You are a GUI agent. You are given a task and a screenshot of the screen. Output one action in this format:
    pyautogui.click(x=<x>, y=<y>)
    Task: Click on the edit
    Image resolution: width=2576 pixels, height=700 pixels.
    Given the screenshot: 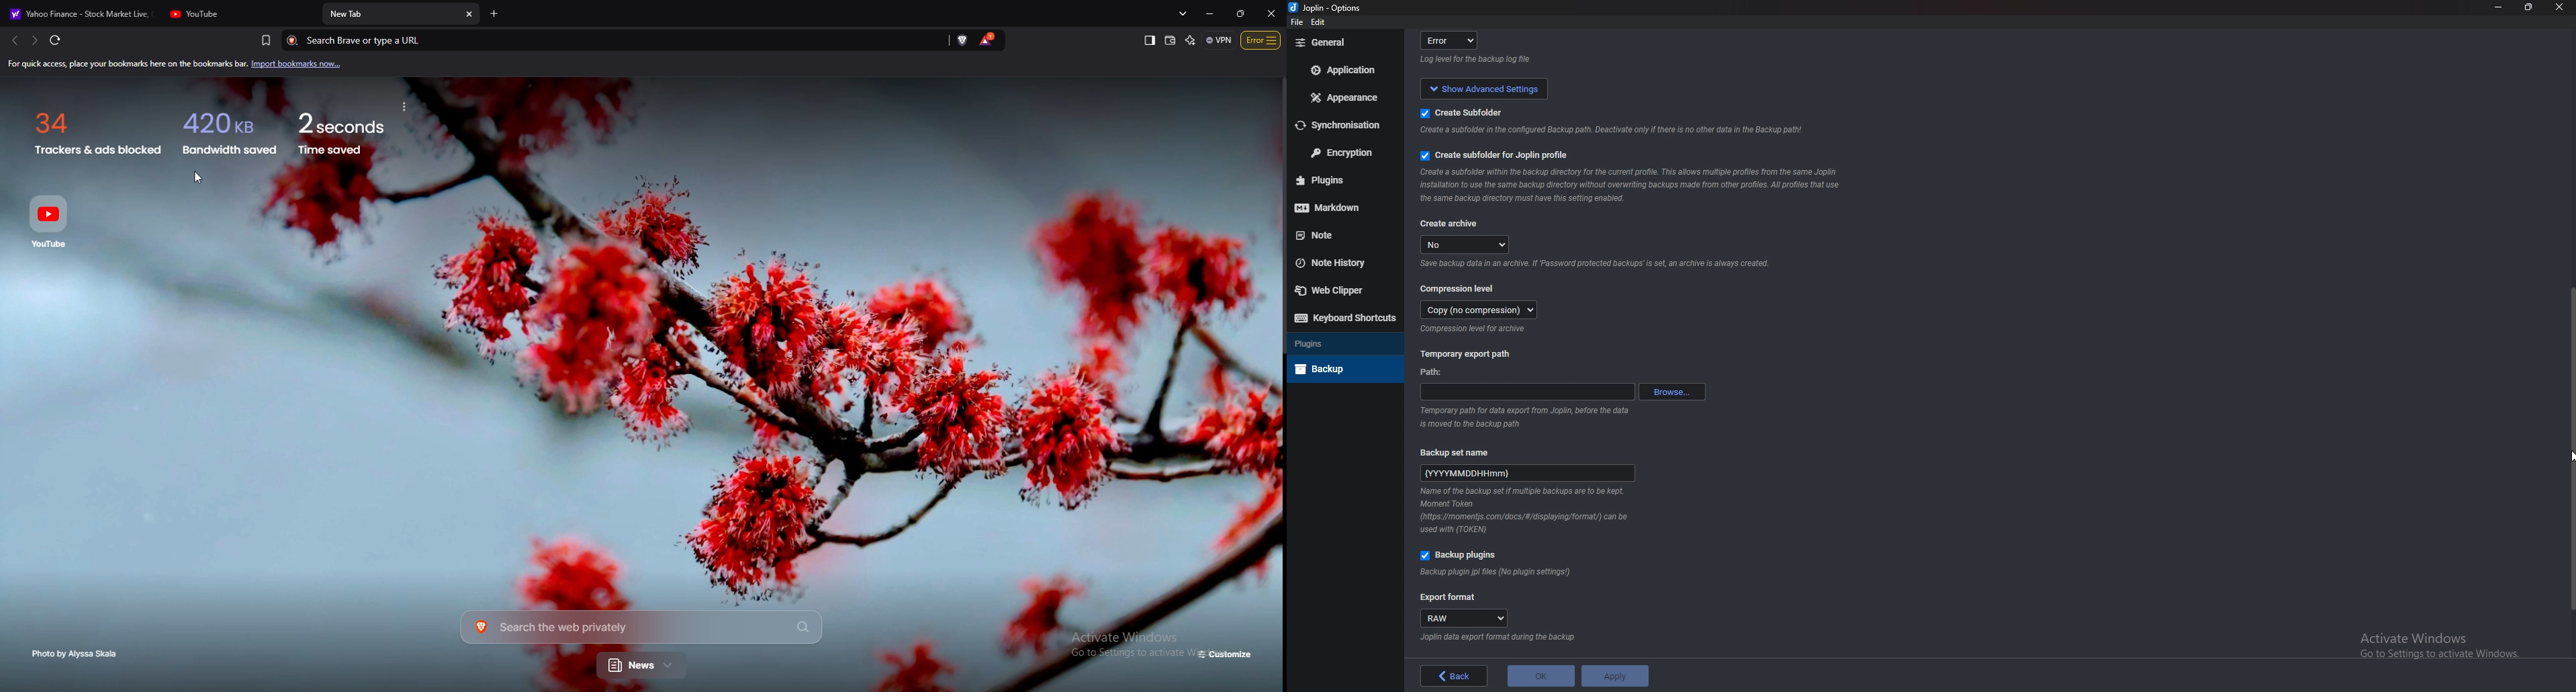 What is the action you would take?
    pyautogui.click(x=1320, y=24)
    